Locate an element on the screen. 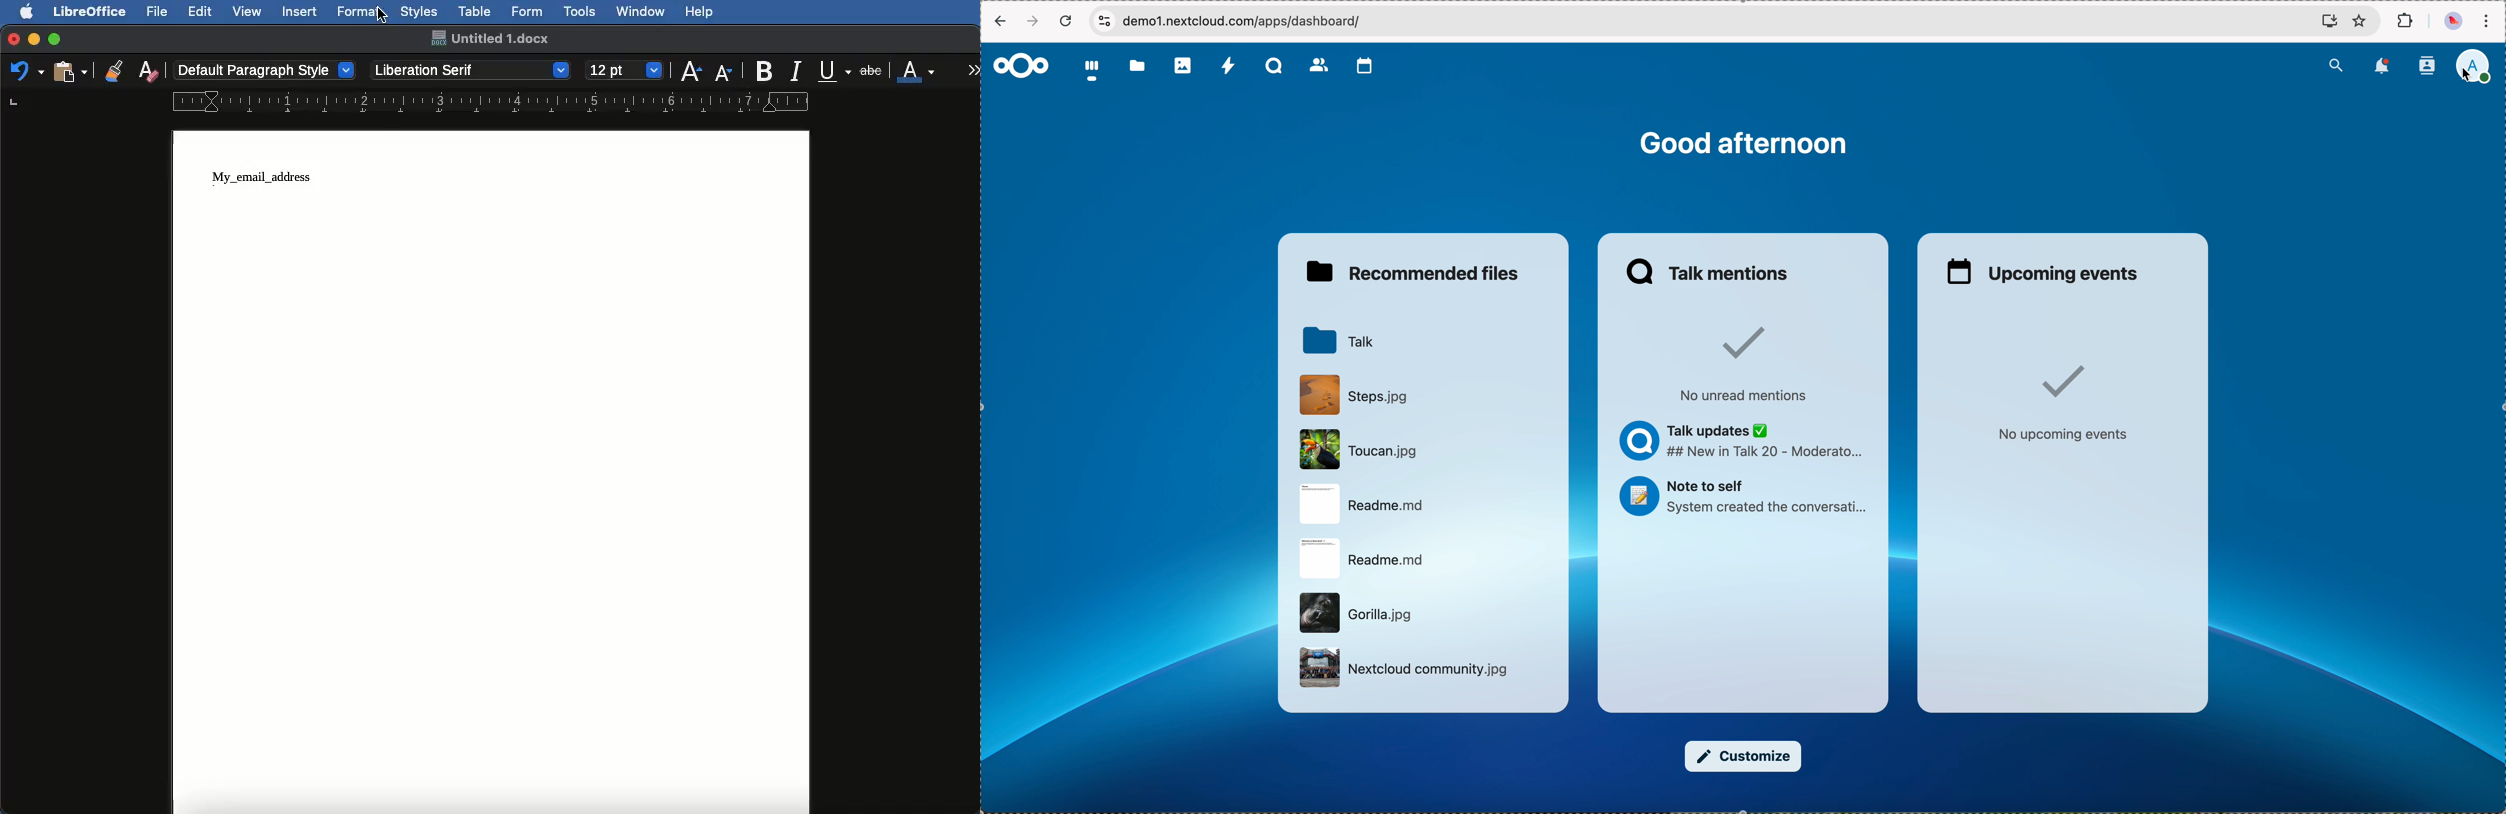 The height and width of the screenshot is (840, 2520). Ruler is located at coordinates (512, 102).